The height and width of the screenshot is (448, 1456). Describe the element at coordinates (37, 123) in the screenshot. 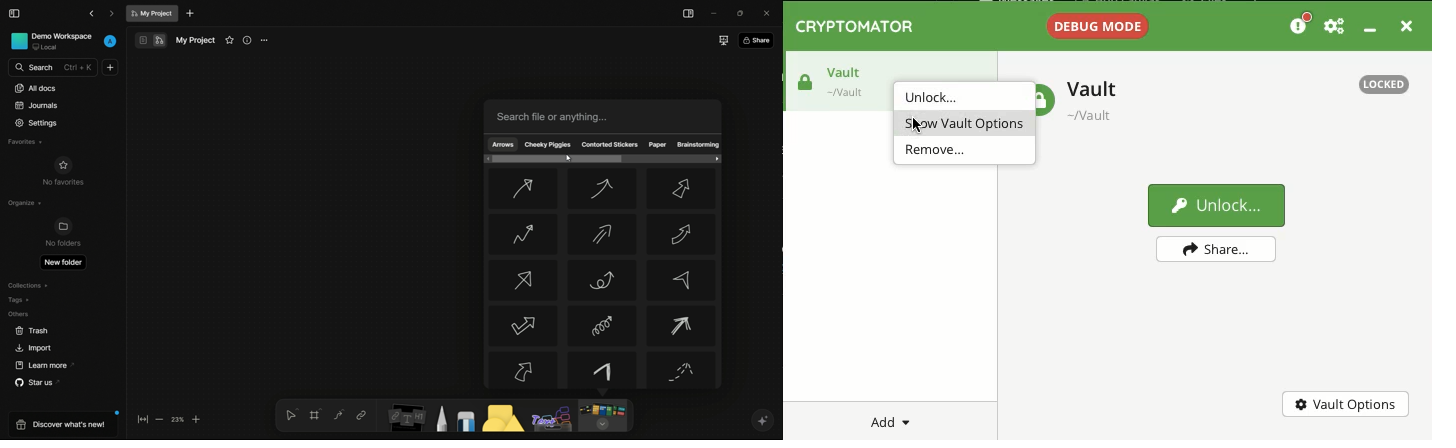

I see `settings` at that location.